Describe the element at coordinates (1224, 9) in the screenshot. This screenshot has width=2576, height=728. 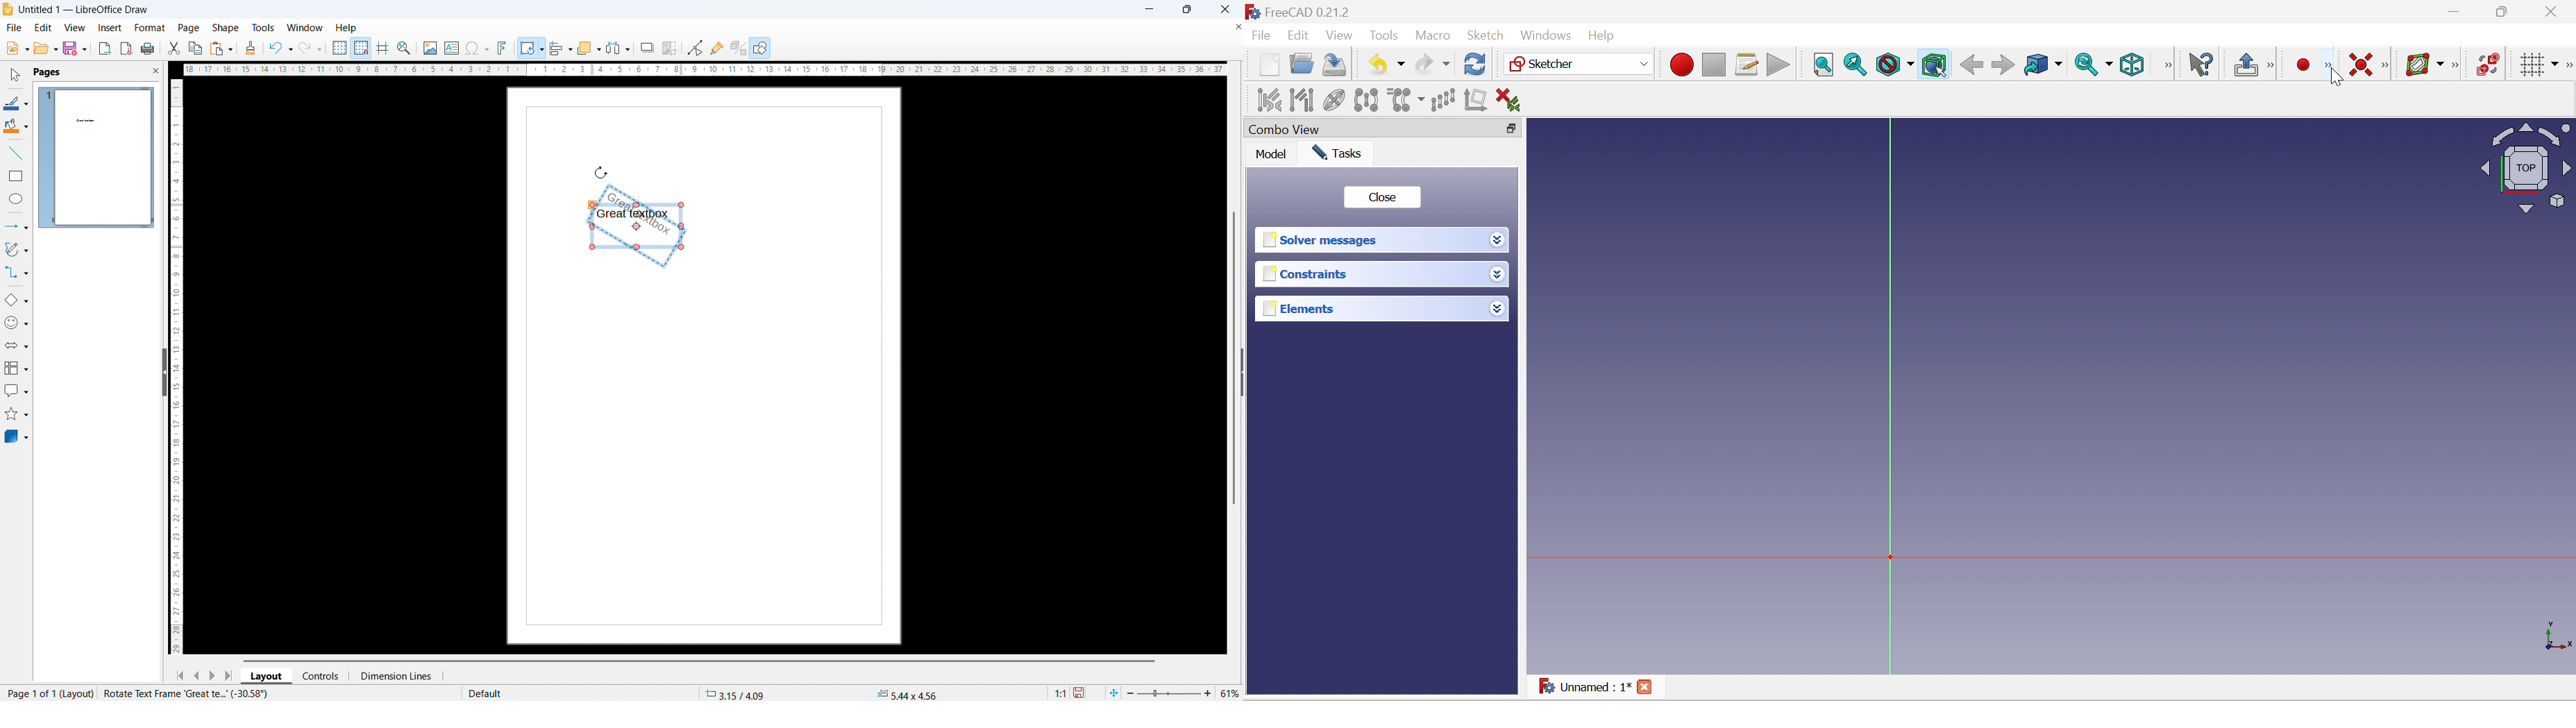
I see `Close ` at that location.